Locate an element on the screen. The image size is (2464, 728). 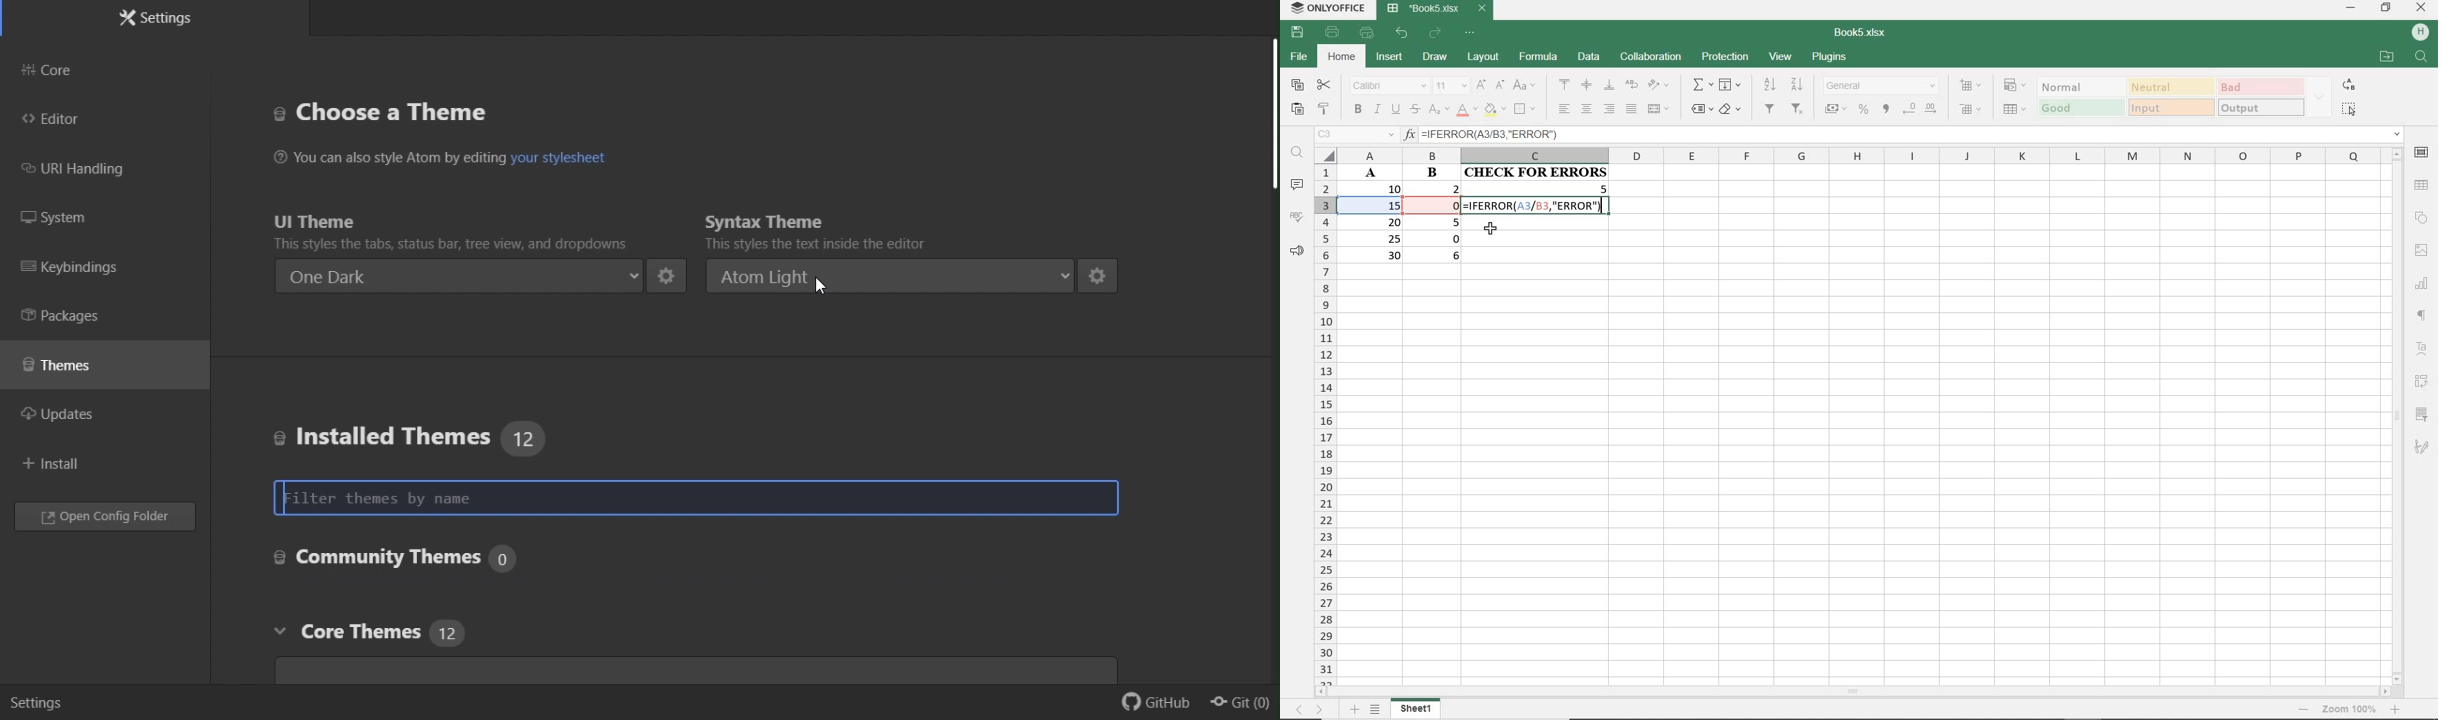
FORMULA is located at coordinates (1539, 197).